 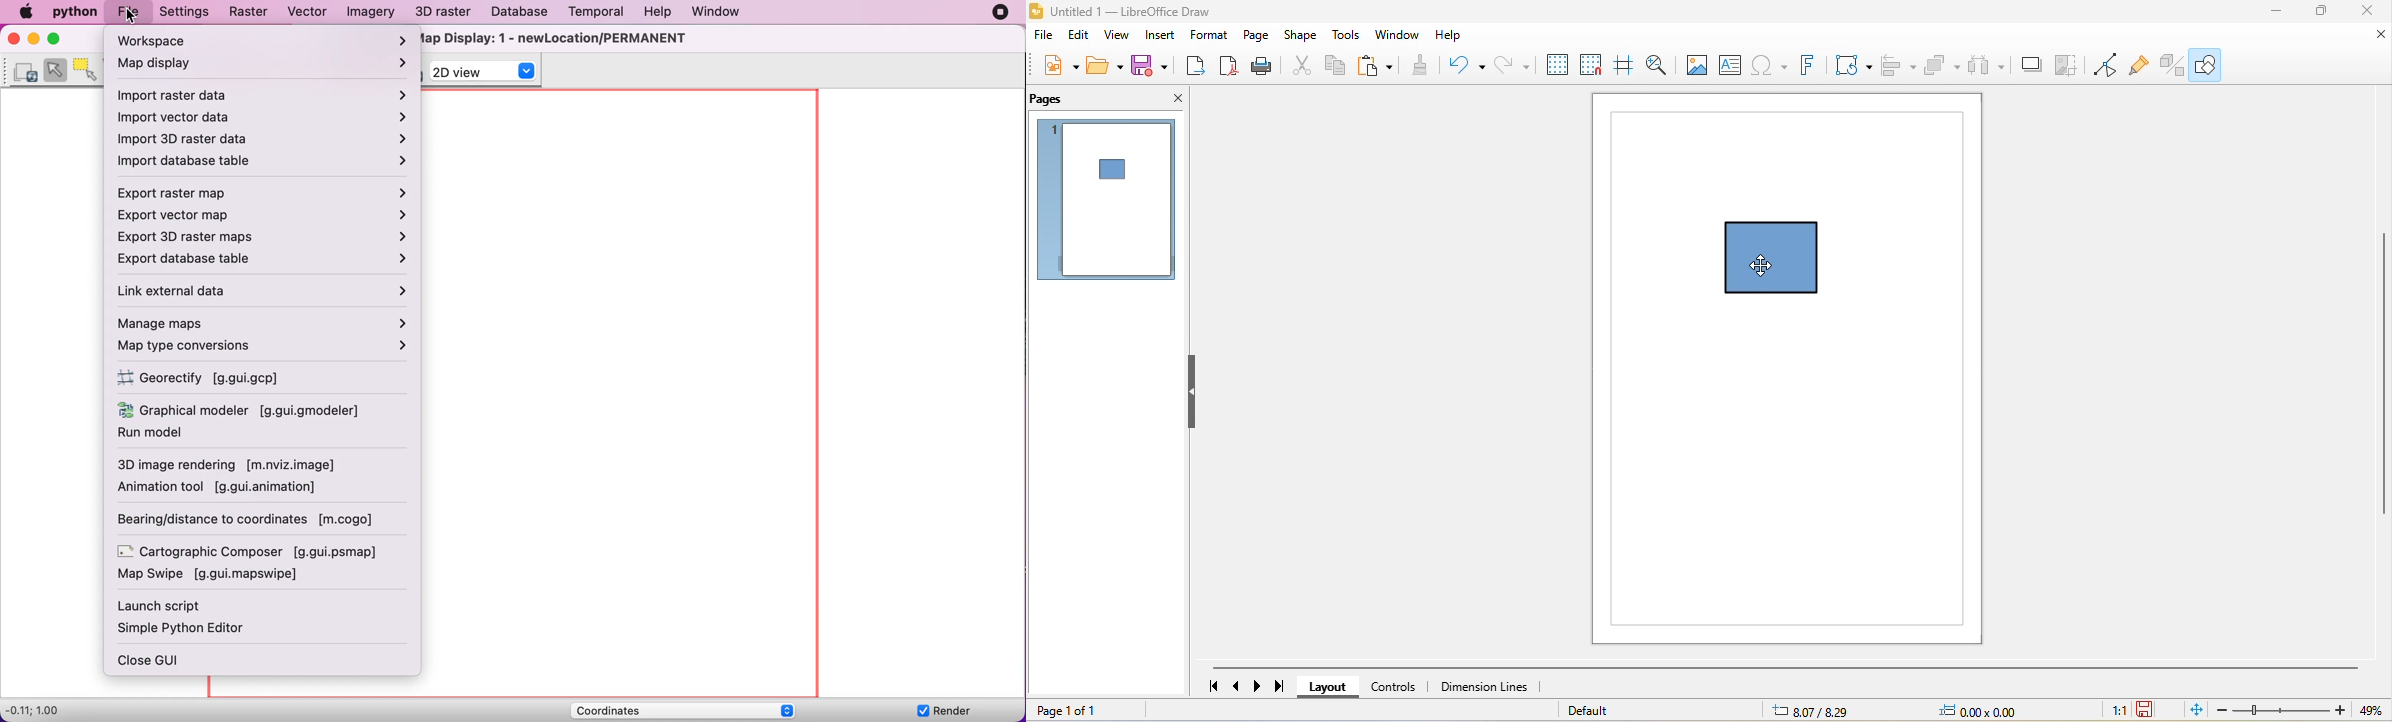 I want to click on file, so click(x=1046, y=36).